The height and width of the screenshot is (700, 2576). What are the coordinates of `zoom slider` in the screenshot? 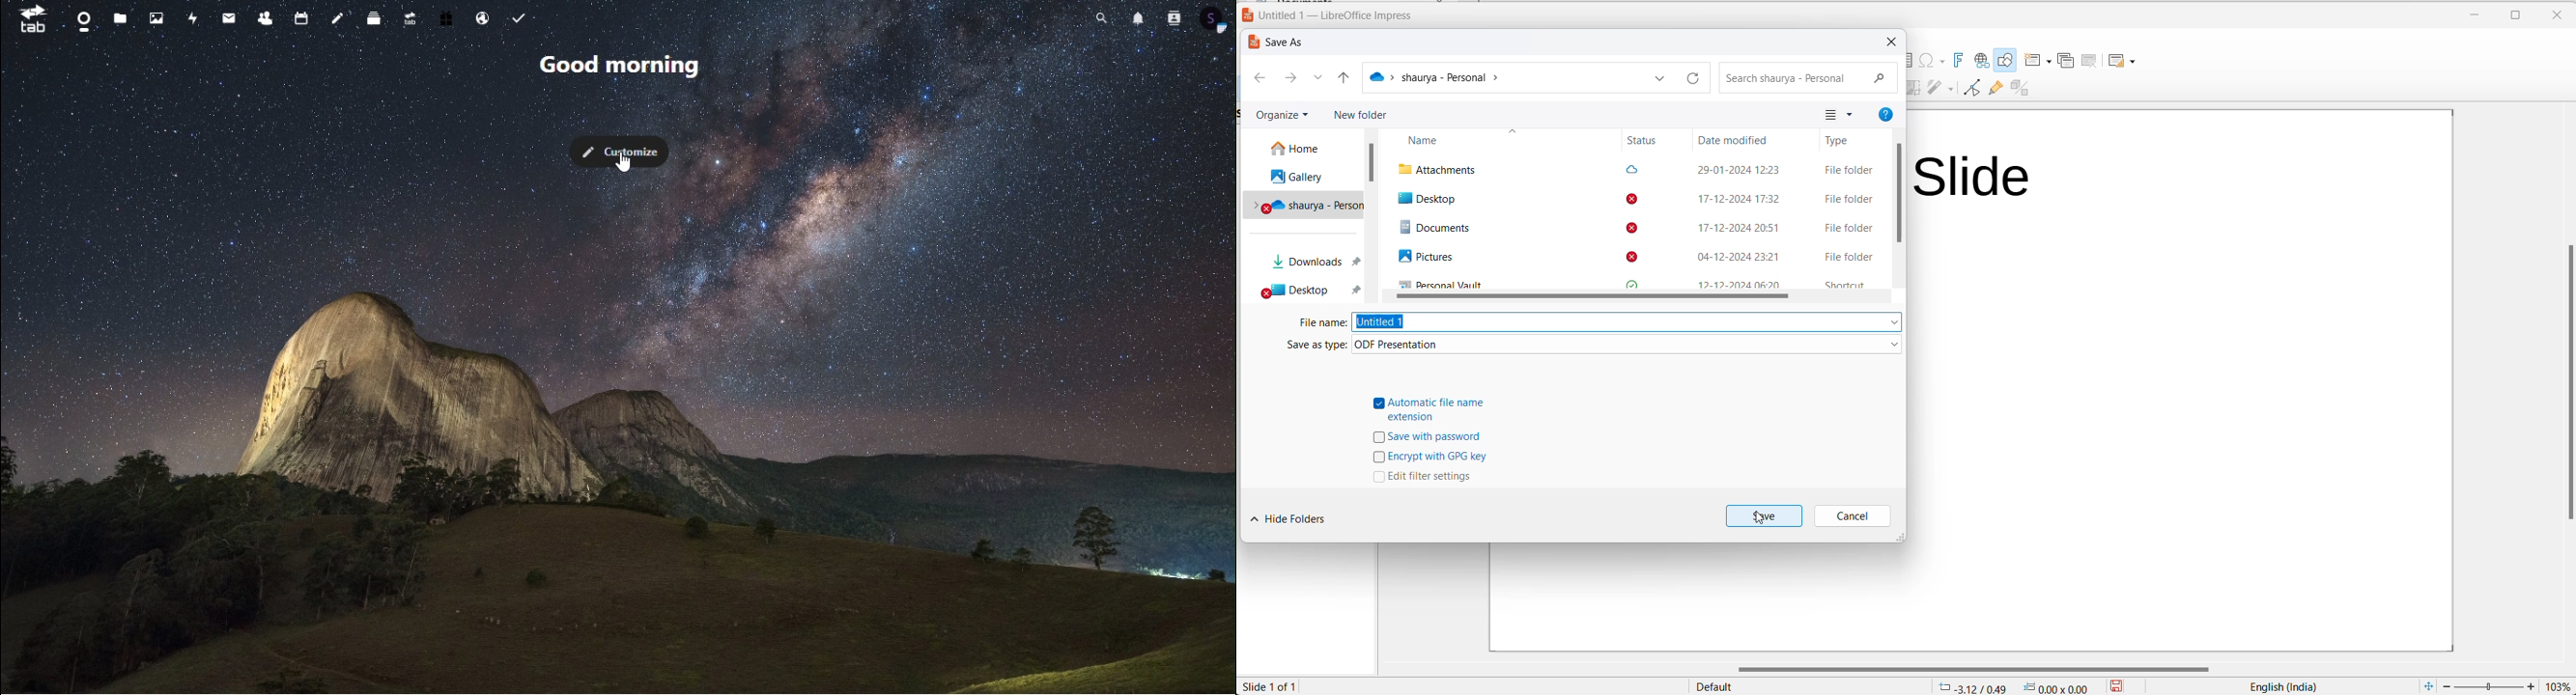 It's located at (2489, 687).